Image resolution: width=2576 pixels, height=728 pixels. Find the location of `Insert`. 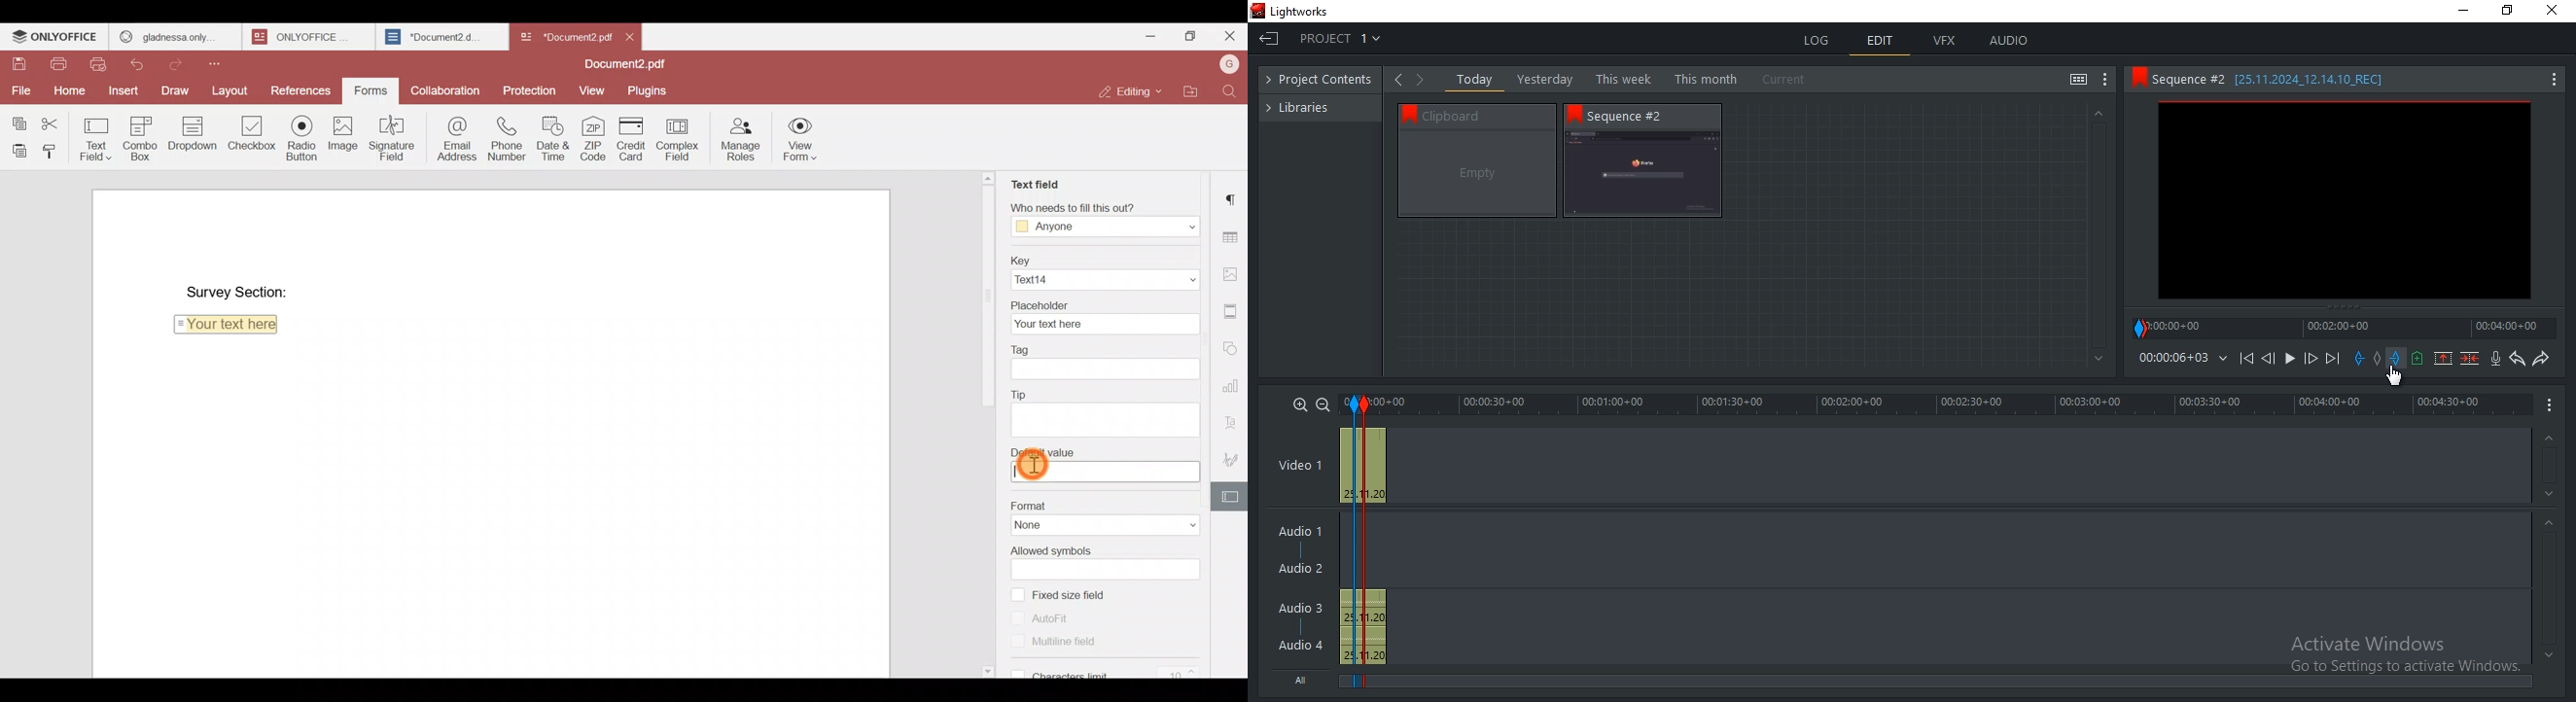

Insert is located at coordinates (124, 94).